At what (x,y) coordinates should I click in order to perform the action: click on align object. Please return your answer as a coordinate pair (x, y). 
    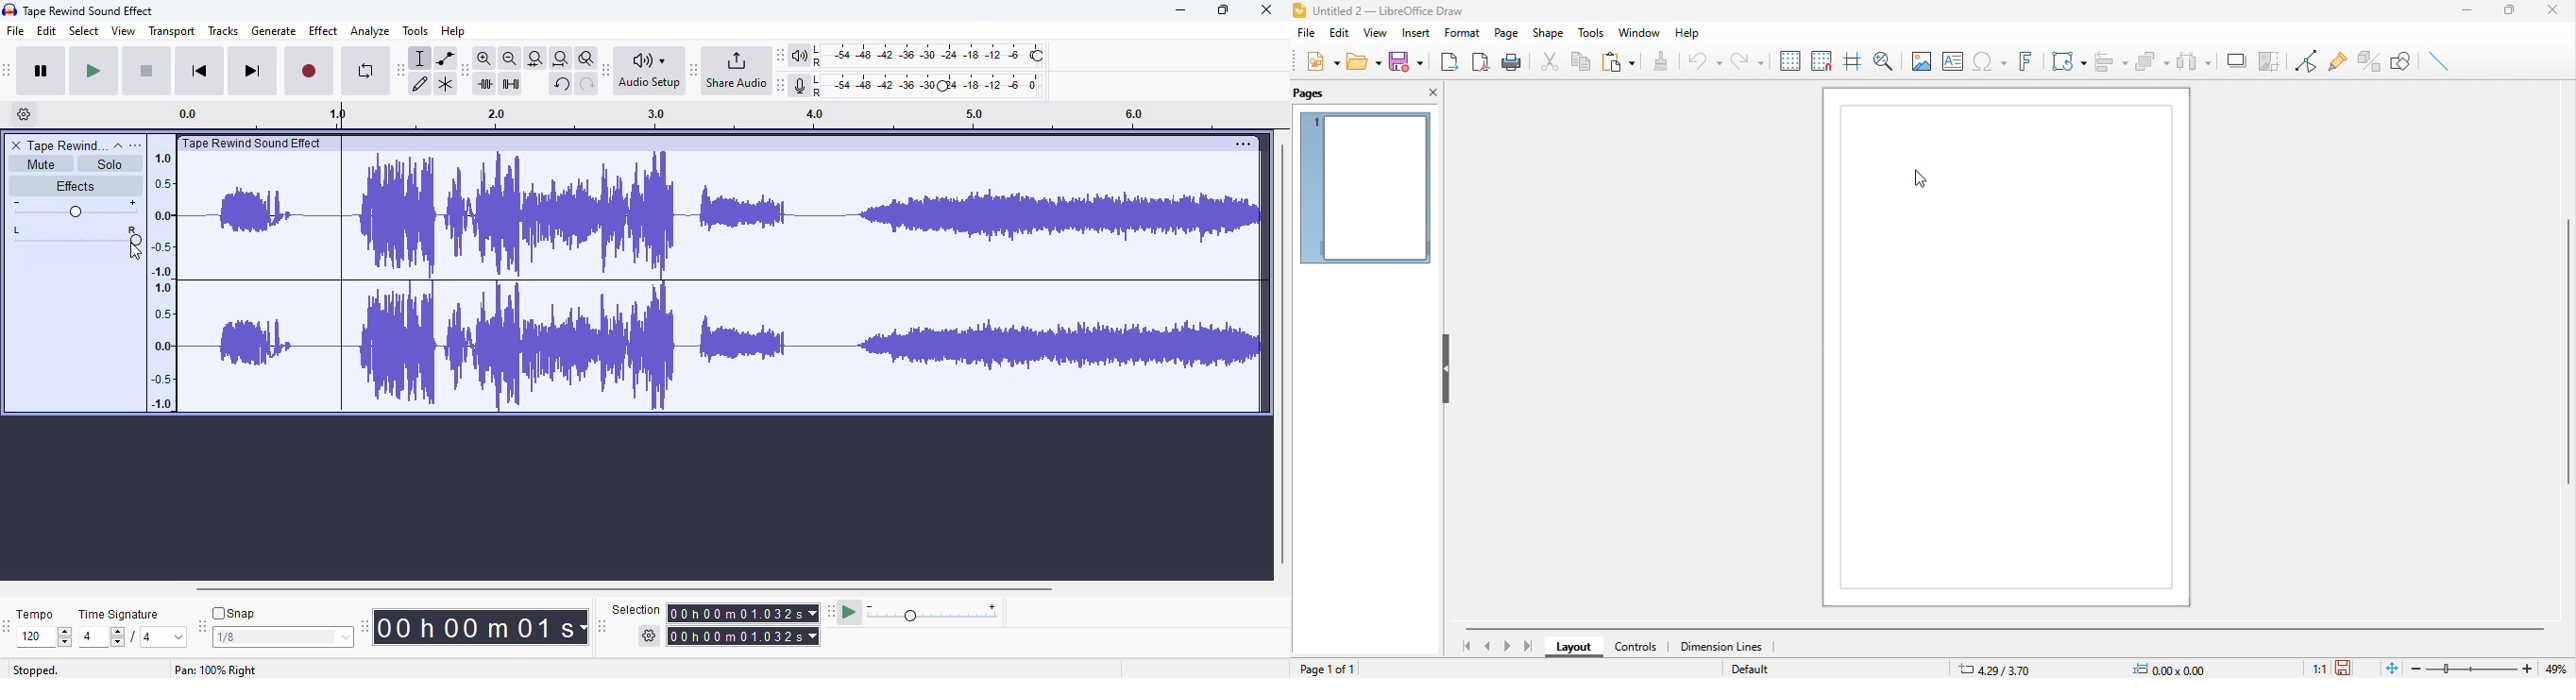
    Looking at the image, I should click on (2111, 59).